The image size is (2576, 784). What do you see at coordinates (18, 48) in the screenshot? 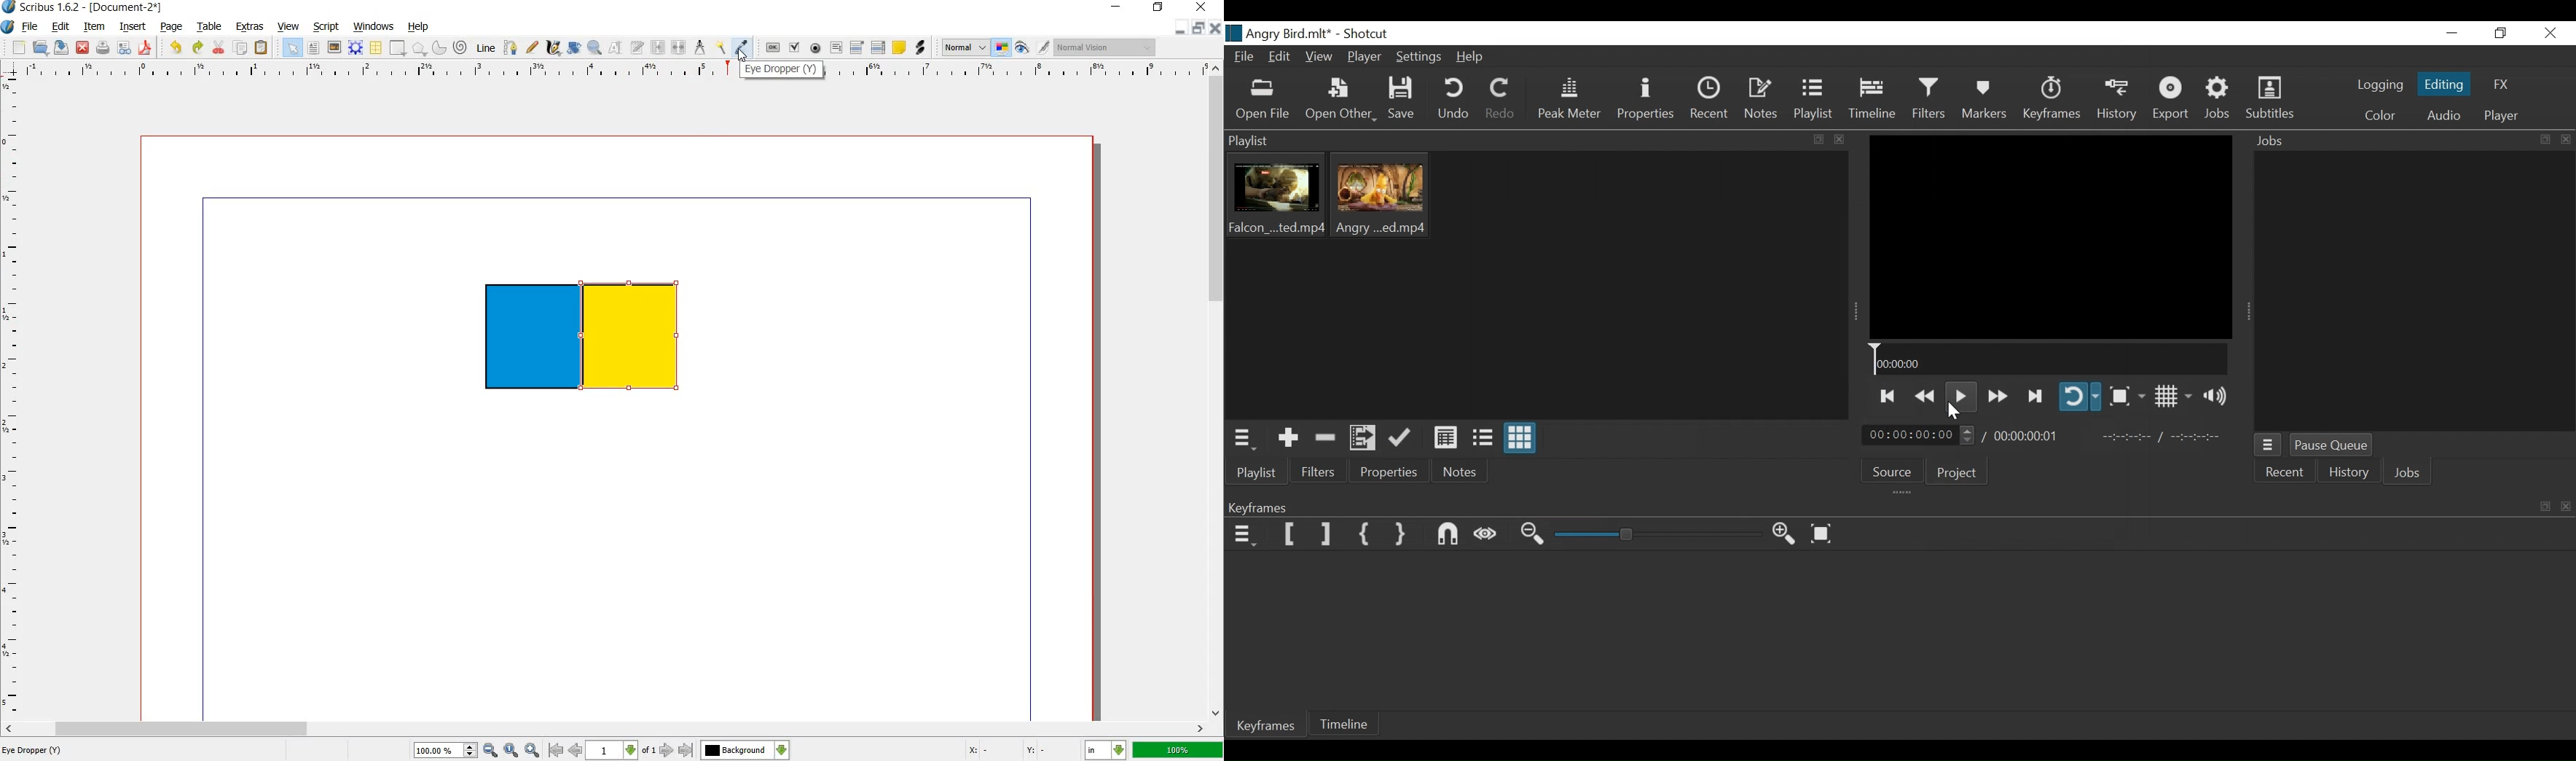
I see `new` at bounding box center [18, 48].